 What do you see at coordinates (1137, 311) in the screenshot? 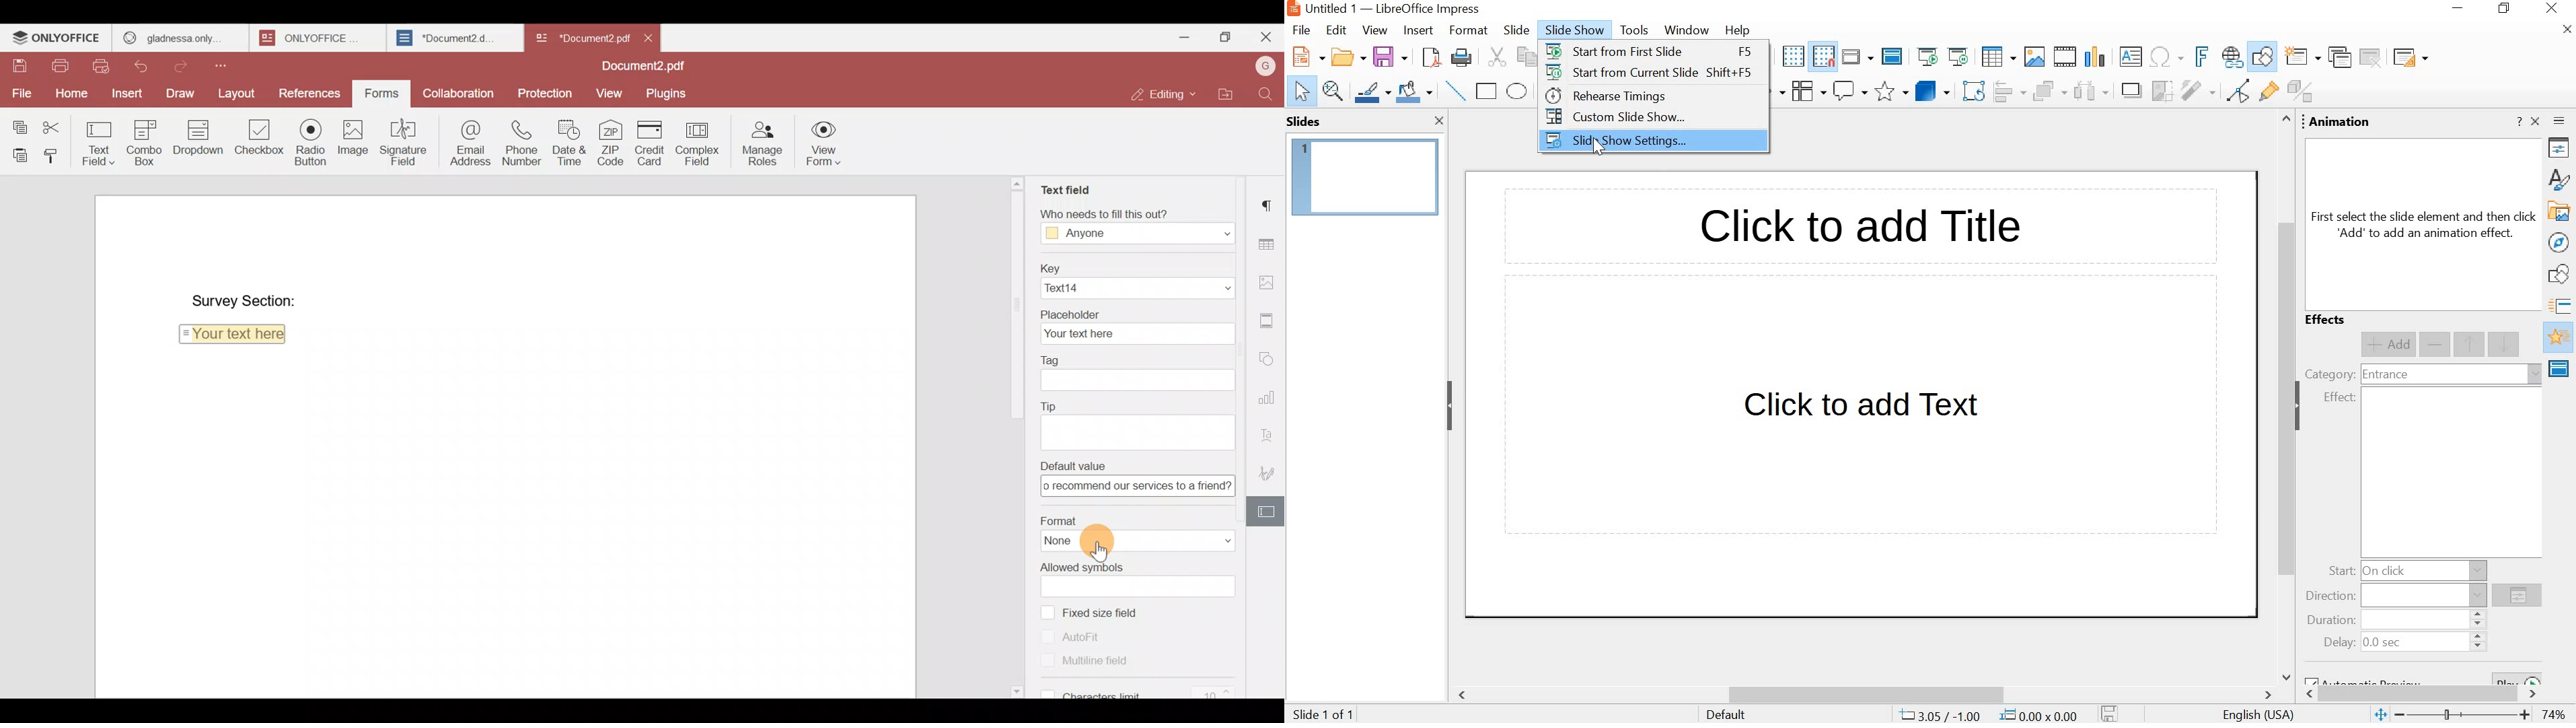
I see `Placeholder` at bounding box center [1137, 311].